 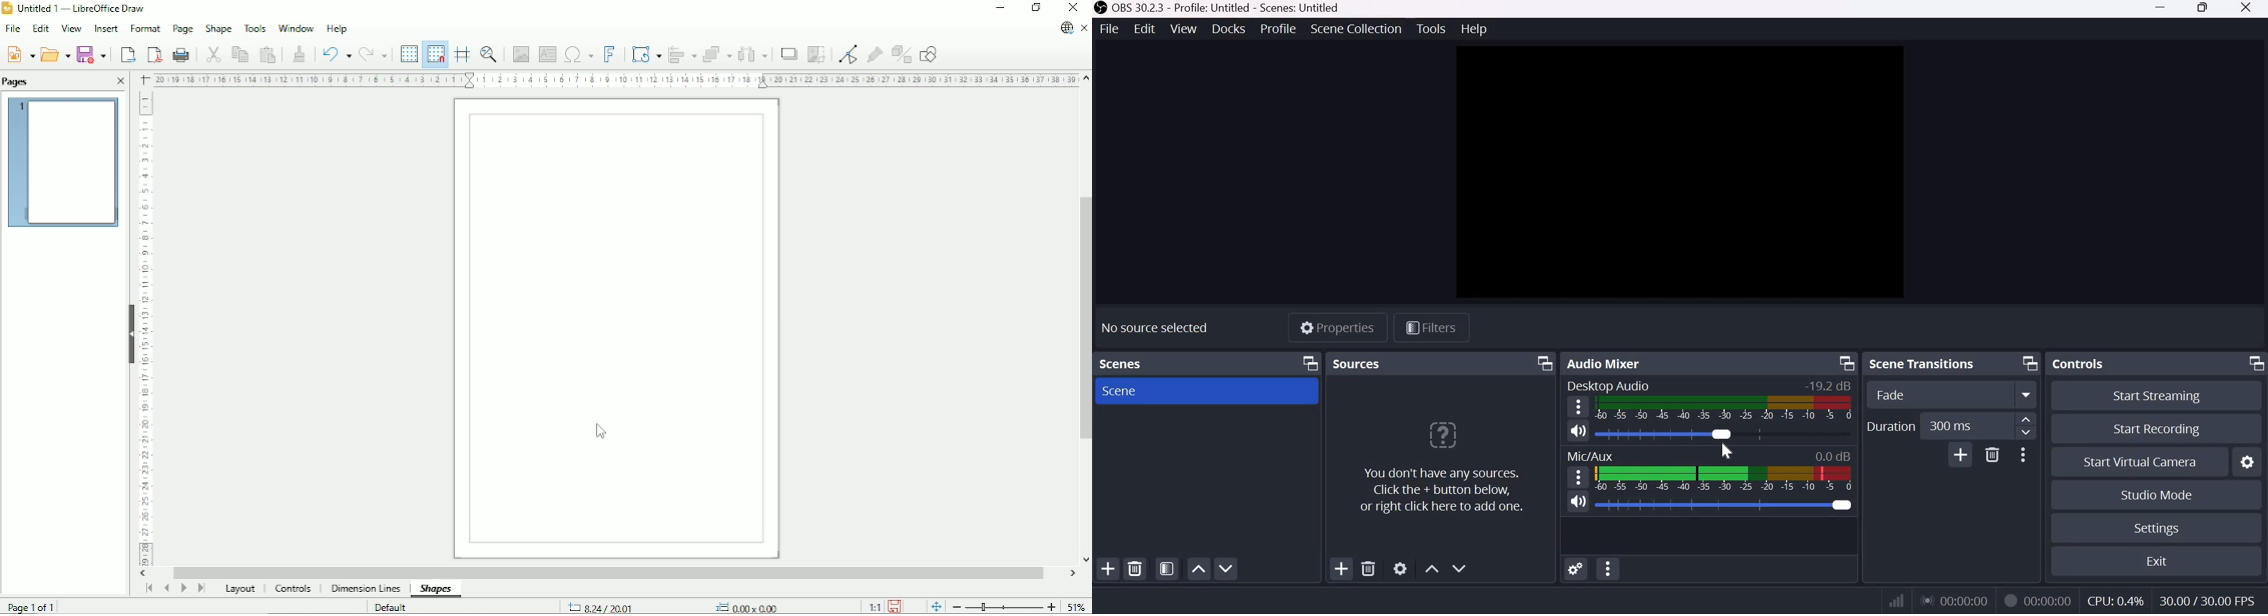 I want to click on Duration, so click(x=1890, y=426).